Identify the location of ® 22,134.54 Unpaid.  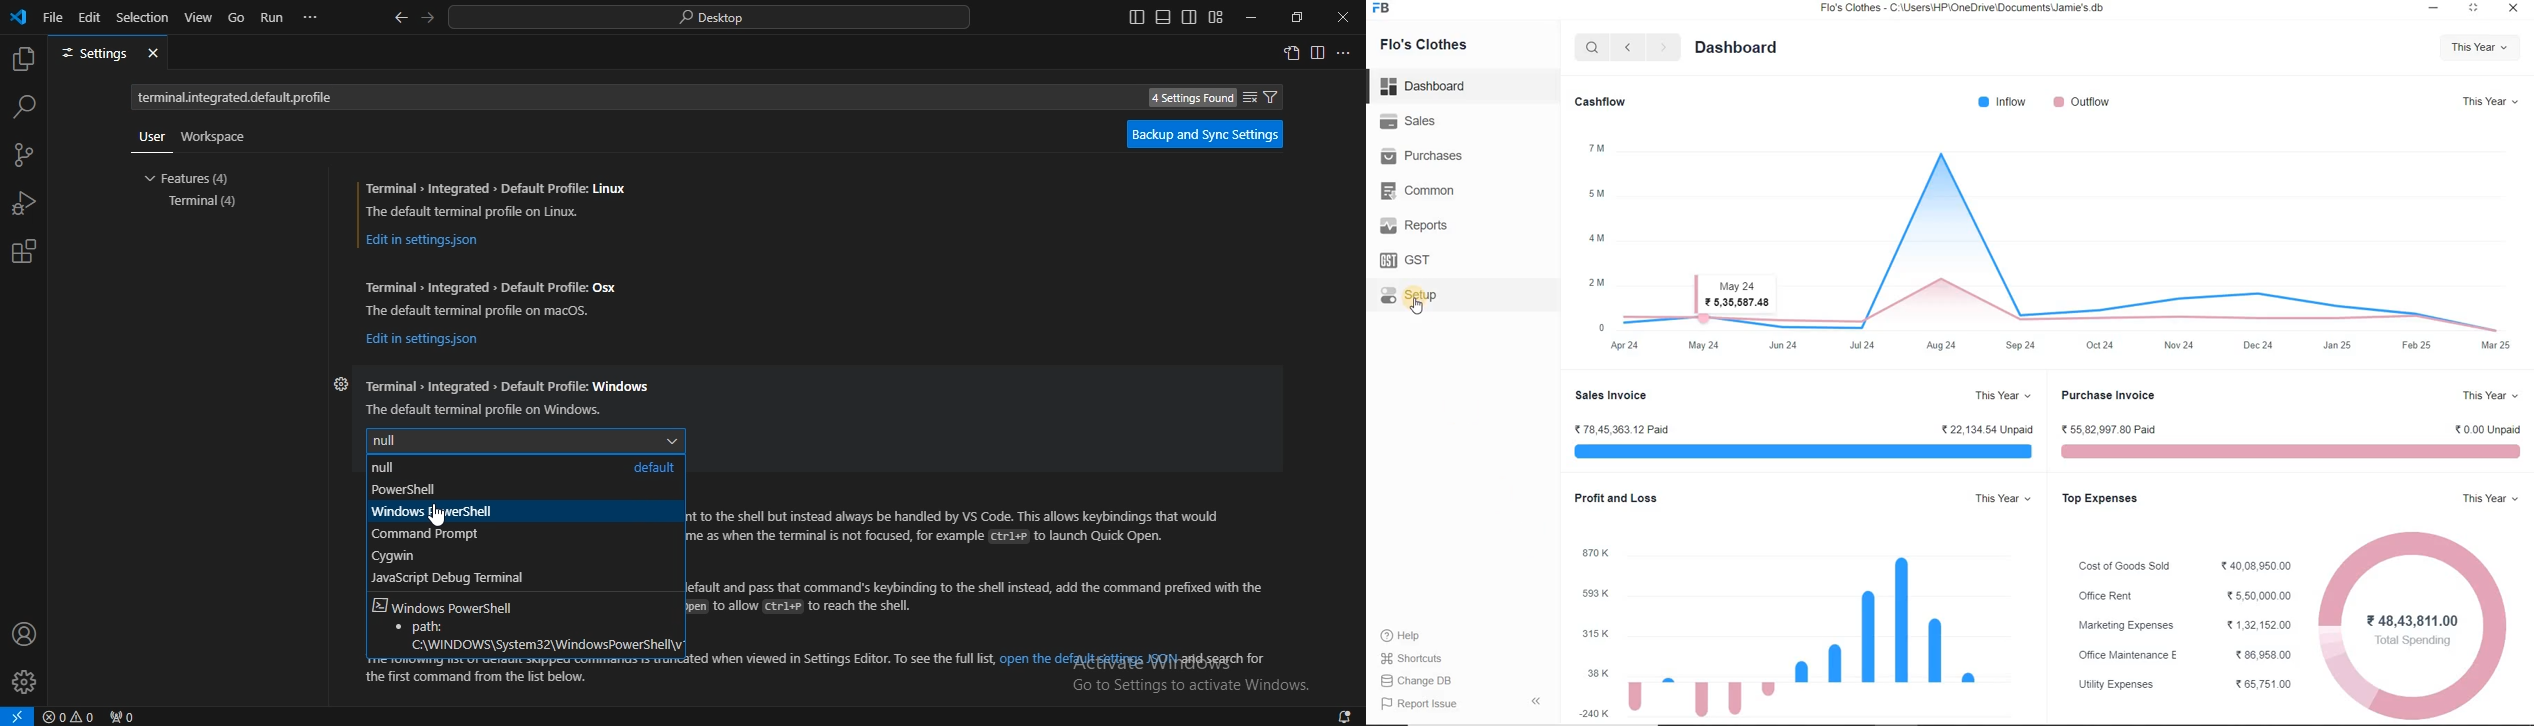
(1981, 429).